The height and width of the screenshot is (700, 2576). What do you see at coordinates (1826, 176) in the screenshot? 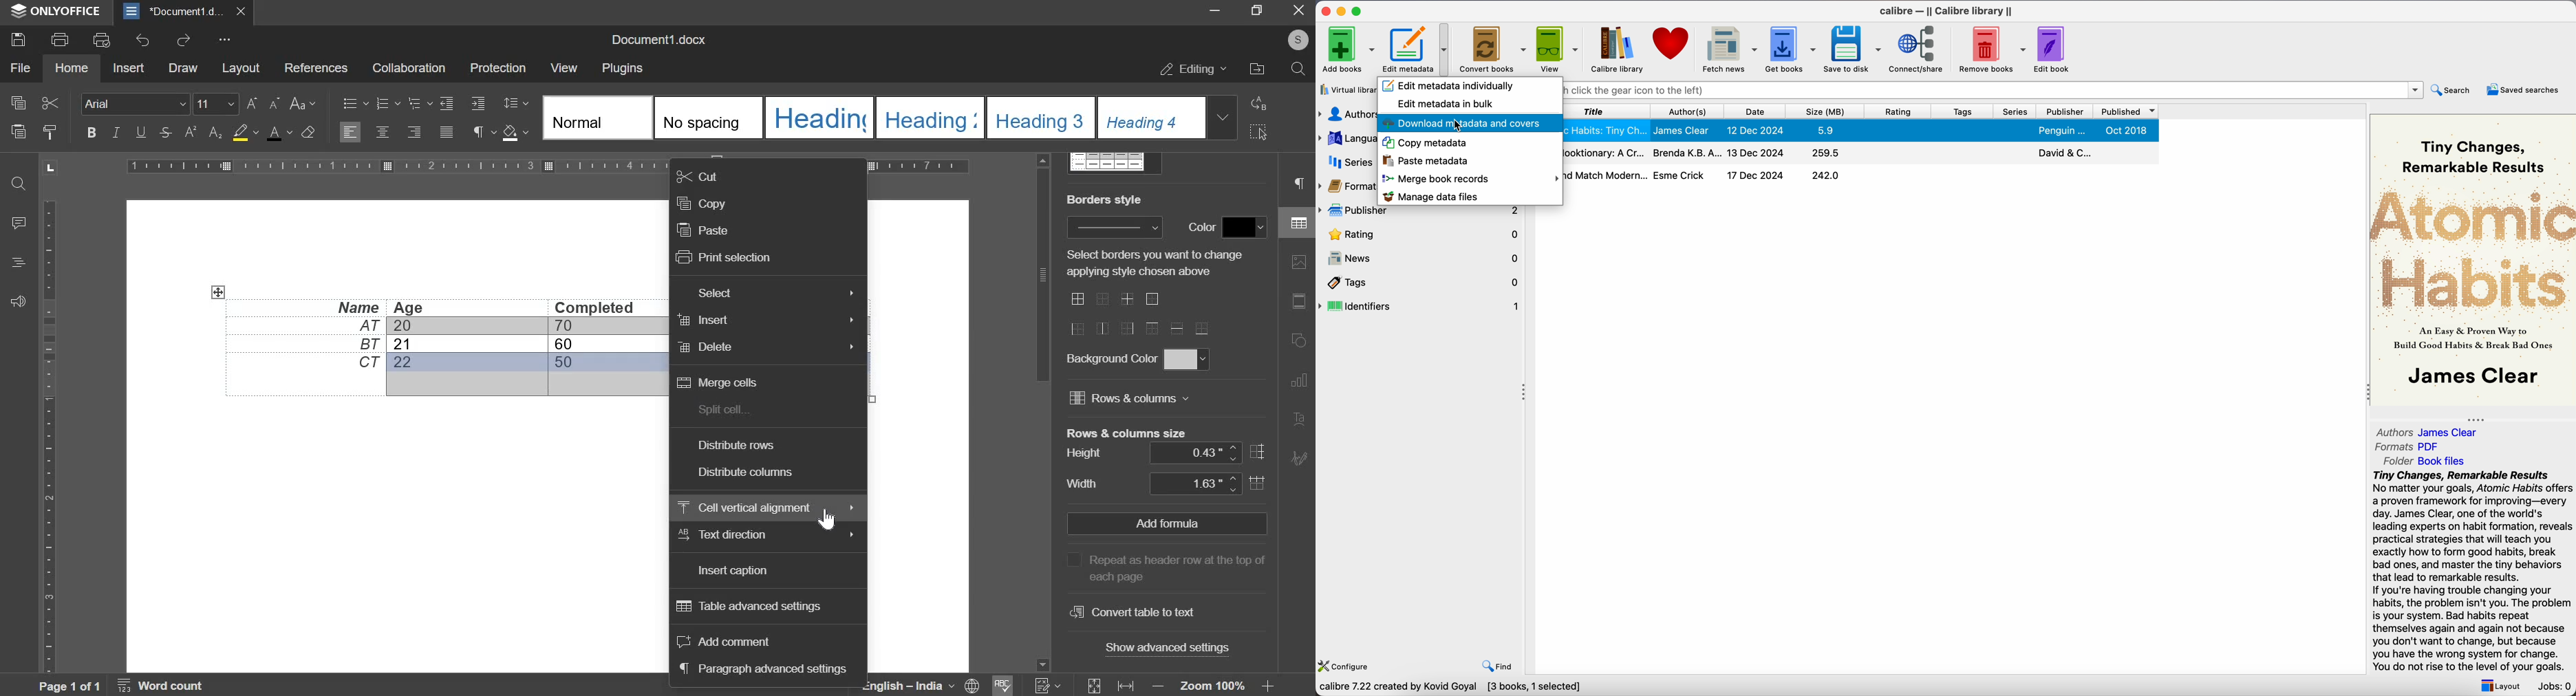
I see `242.0` at bounding box center [1826, 176].